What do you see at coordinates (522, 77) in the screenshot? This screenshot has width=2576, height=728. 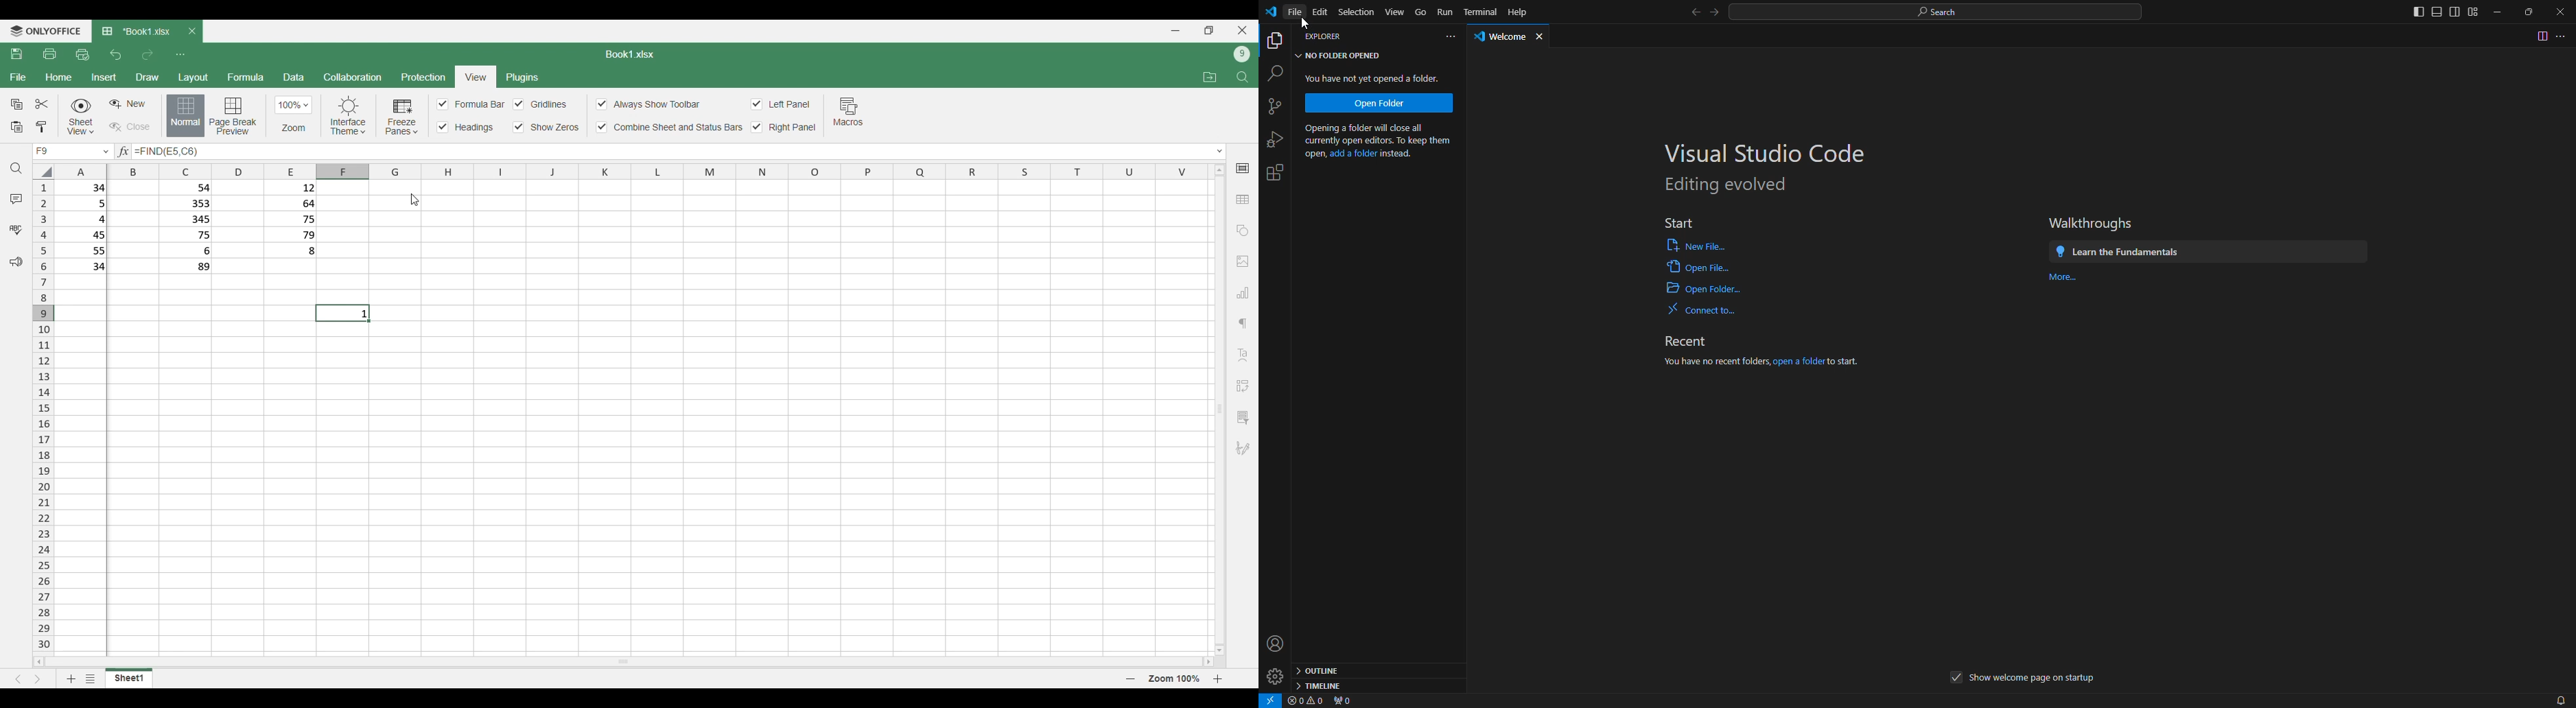 I see `Plugins menu ` at bounding box center [522, 77].